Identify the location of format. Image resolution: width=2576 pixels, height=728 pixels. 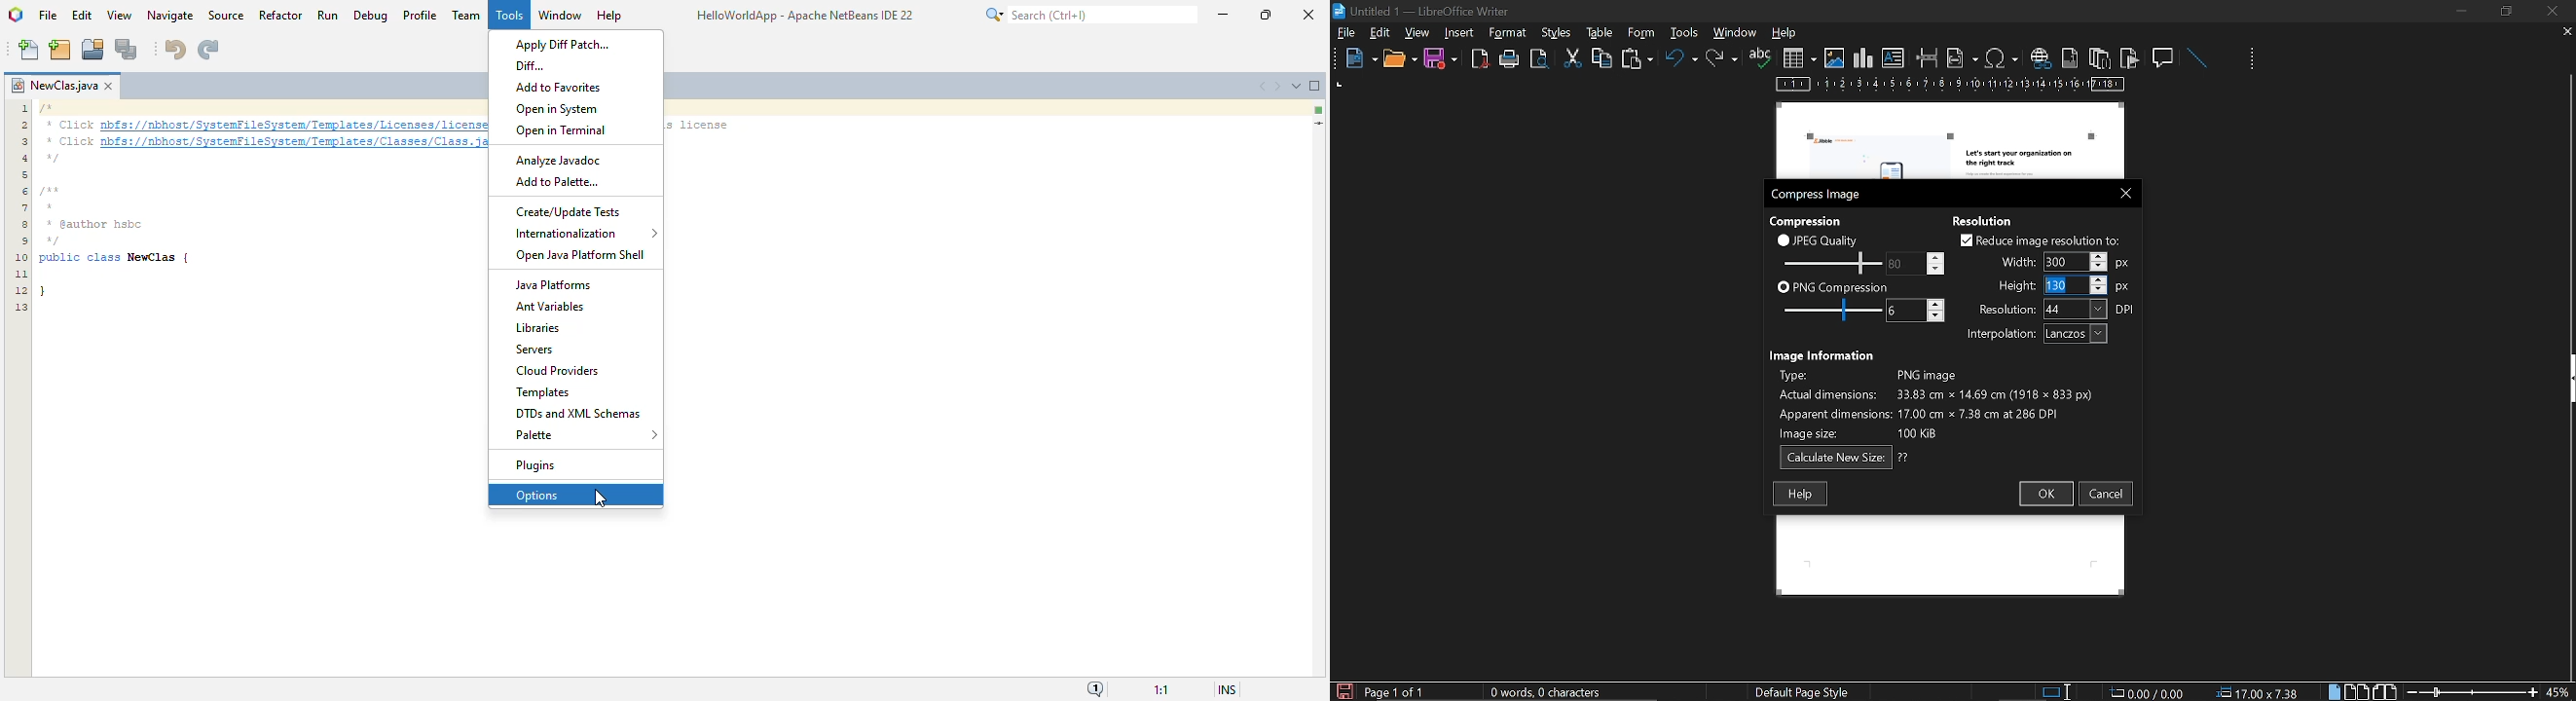
(1555, 31).